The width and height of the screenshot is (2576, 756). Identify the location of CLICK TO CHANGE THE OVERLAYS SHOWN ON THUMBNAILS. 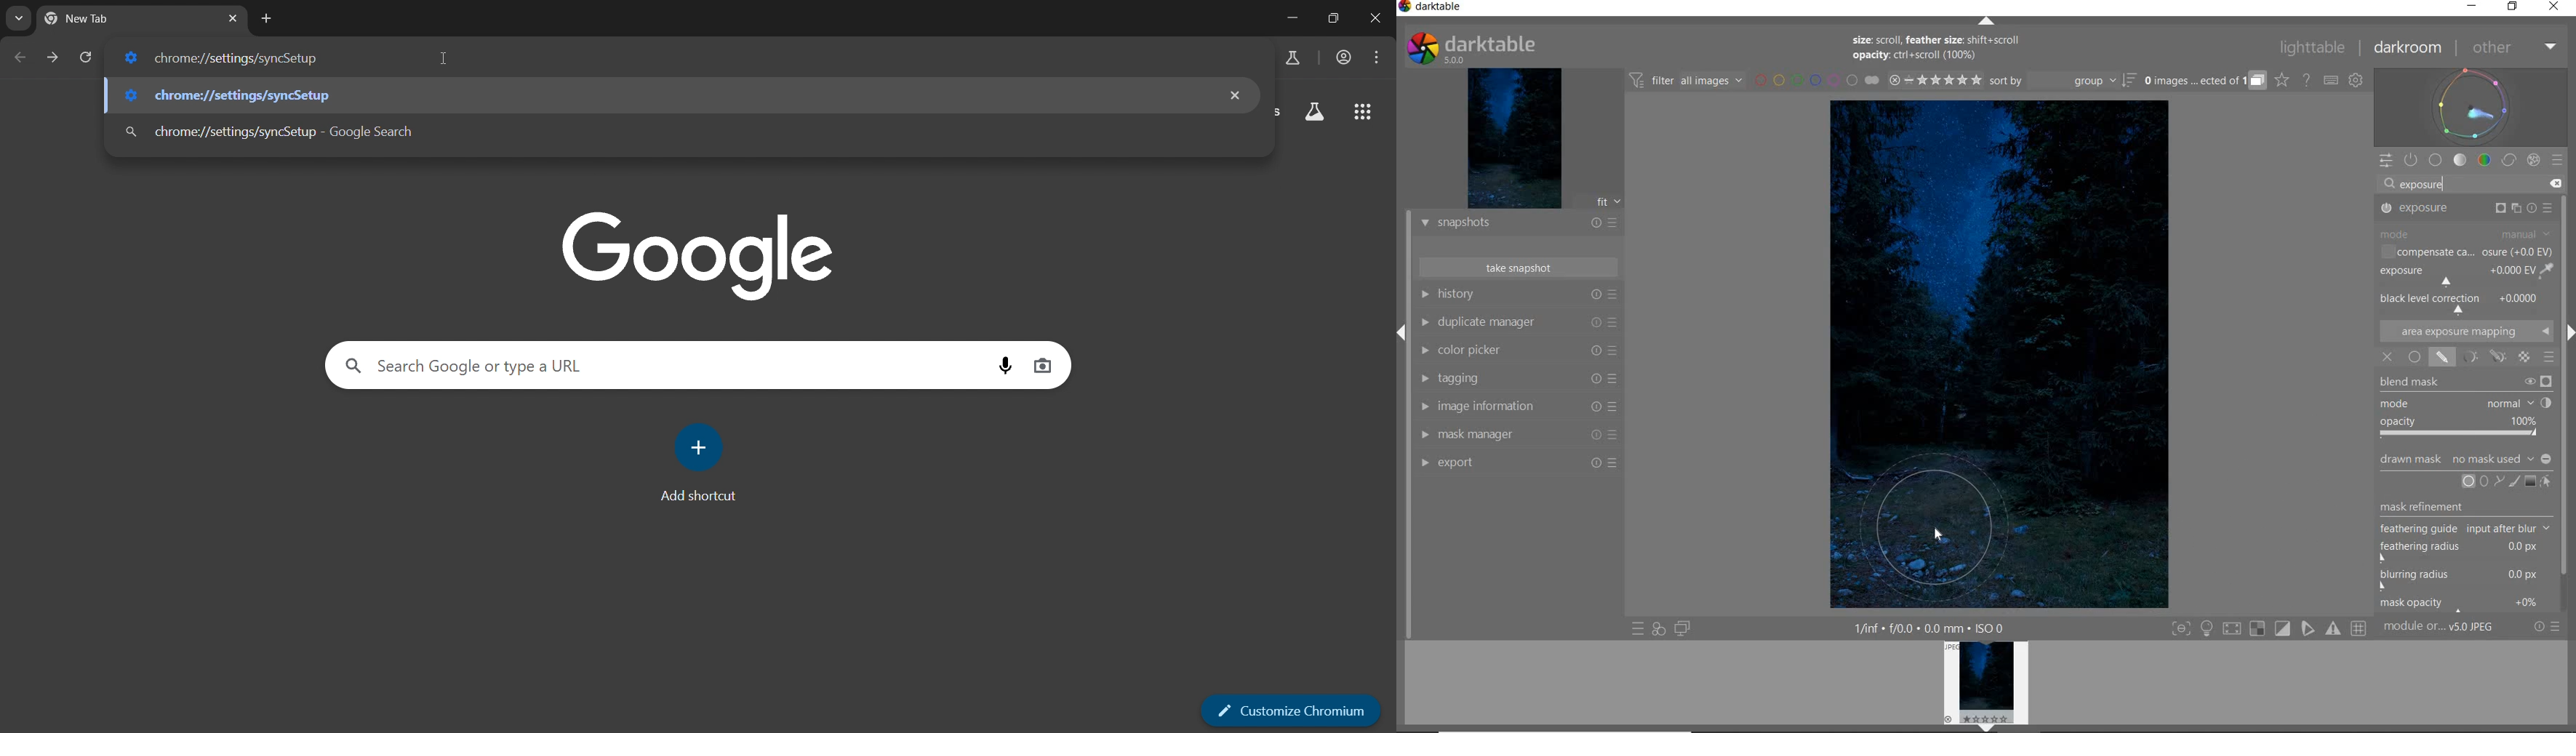
(2282, 80).